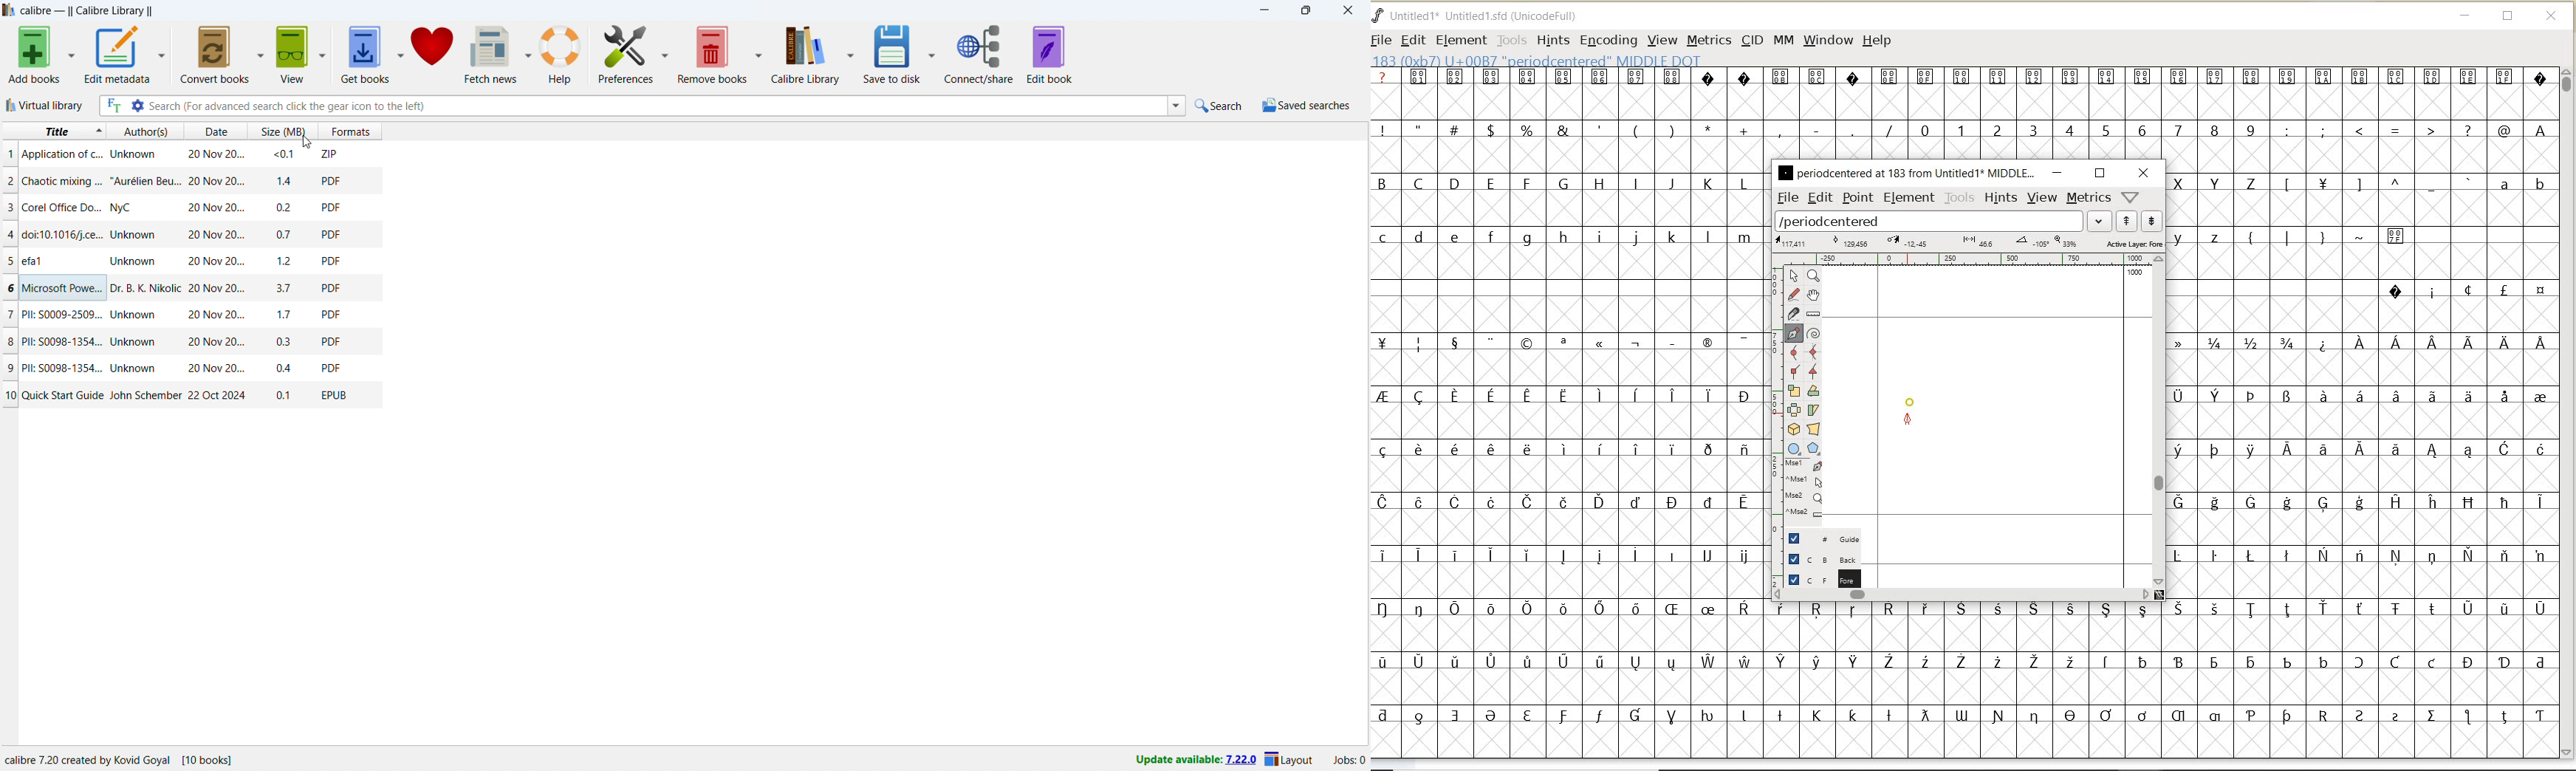  Describe the element at coordinates (1348, 759) in the screenshot. I see `Jobs: 0` at that location.